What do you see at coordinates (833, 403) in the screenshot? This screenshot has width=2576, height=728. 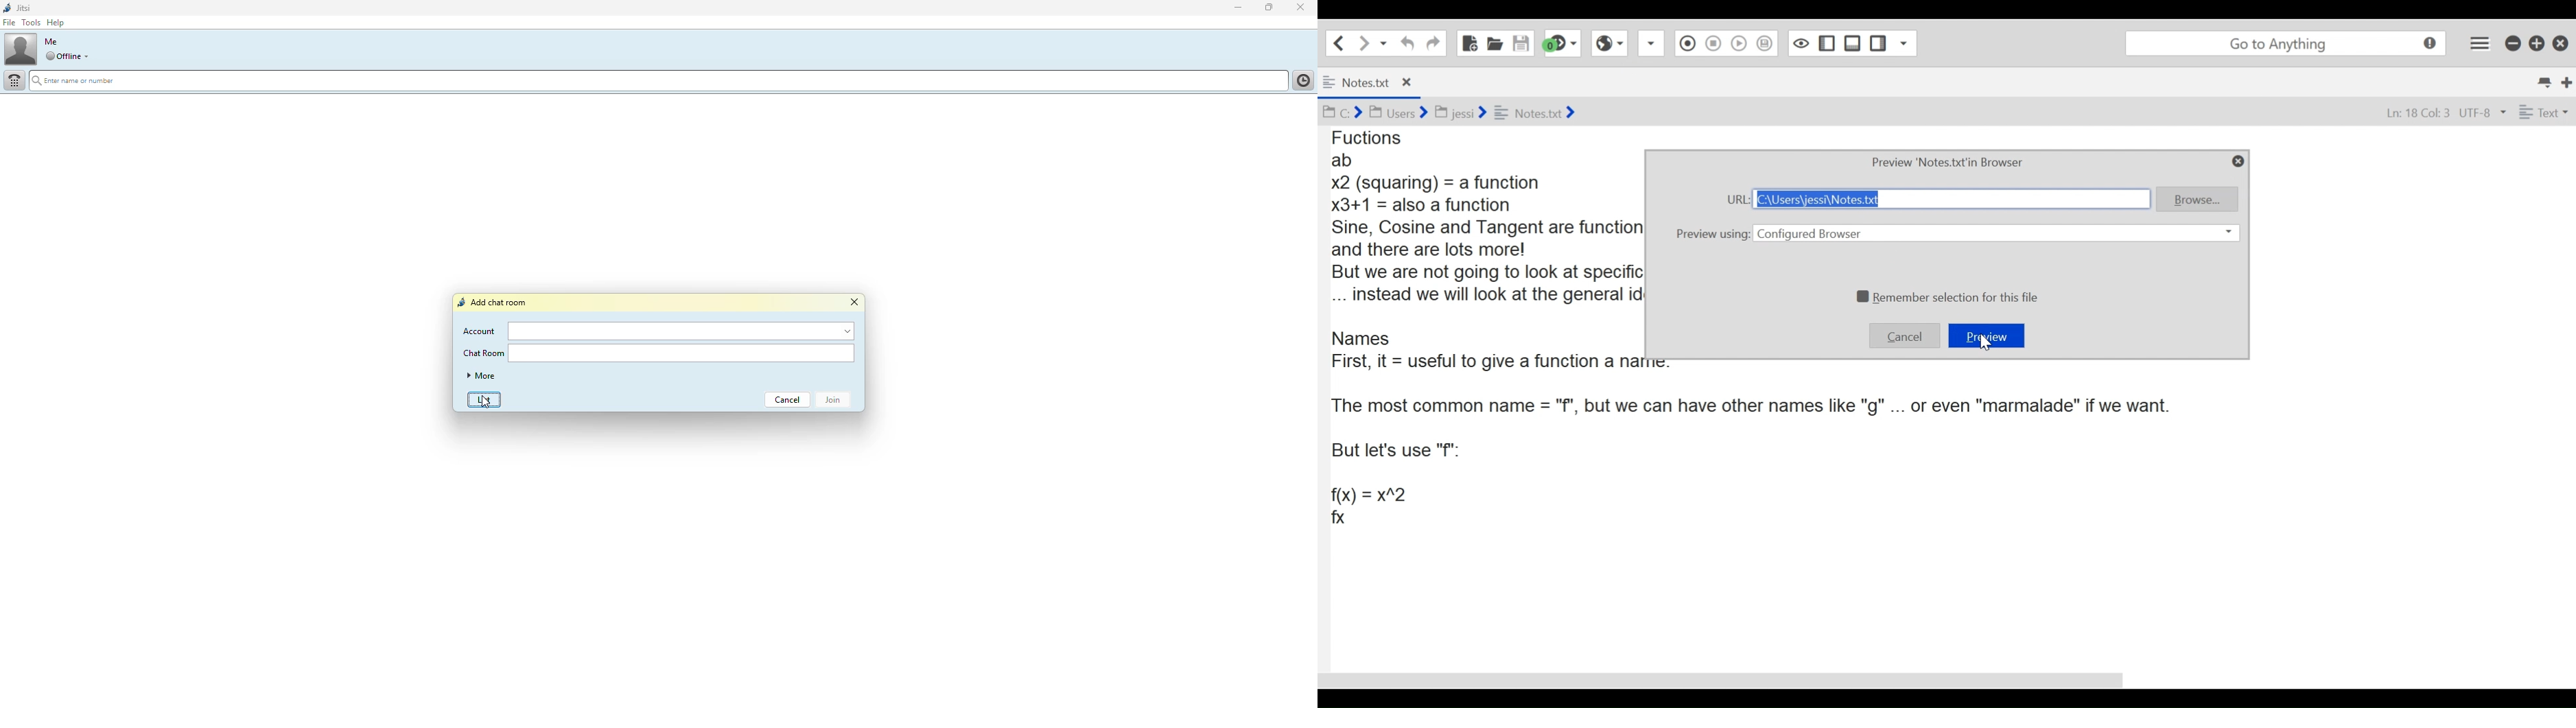 I see `join` at bounding box center [833, 403].